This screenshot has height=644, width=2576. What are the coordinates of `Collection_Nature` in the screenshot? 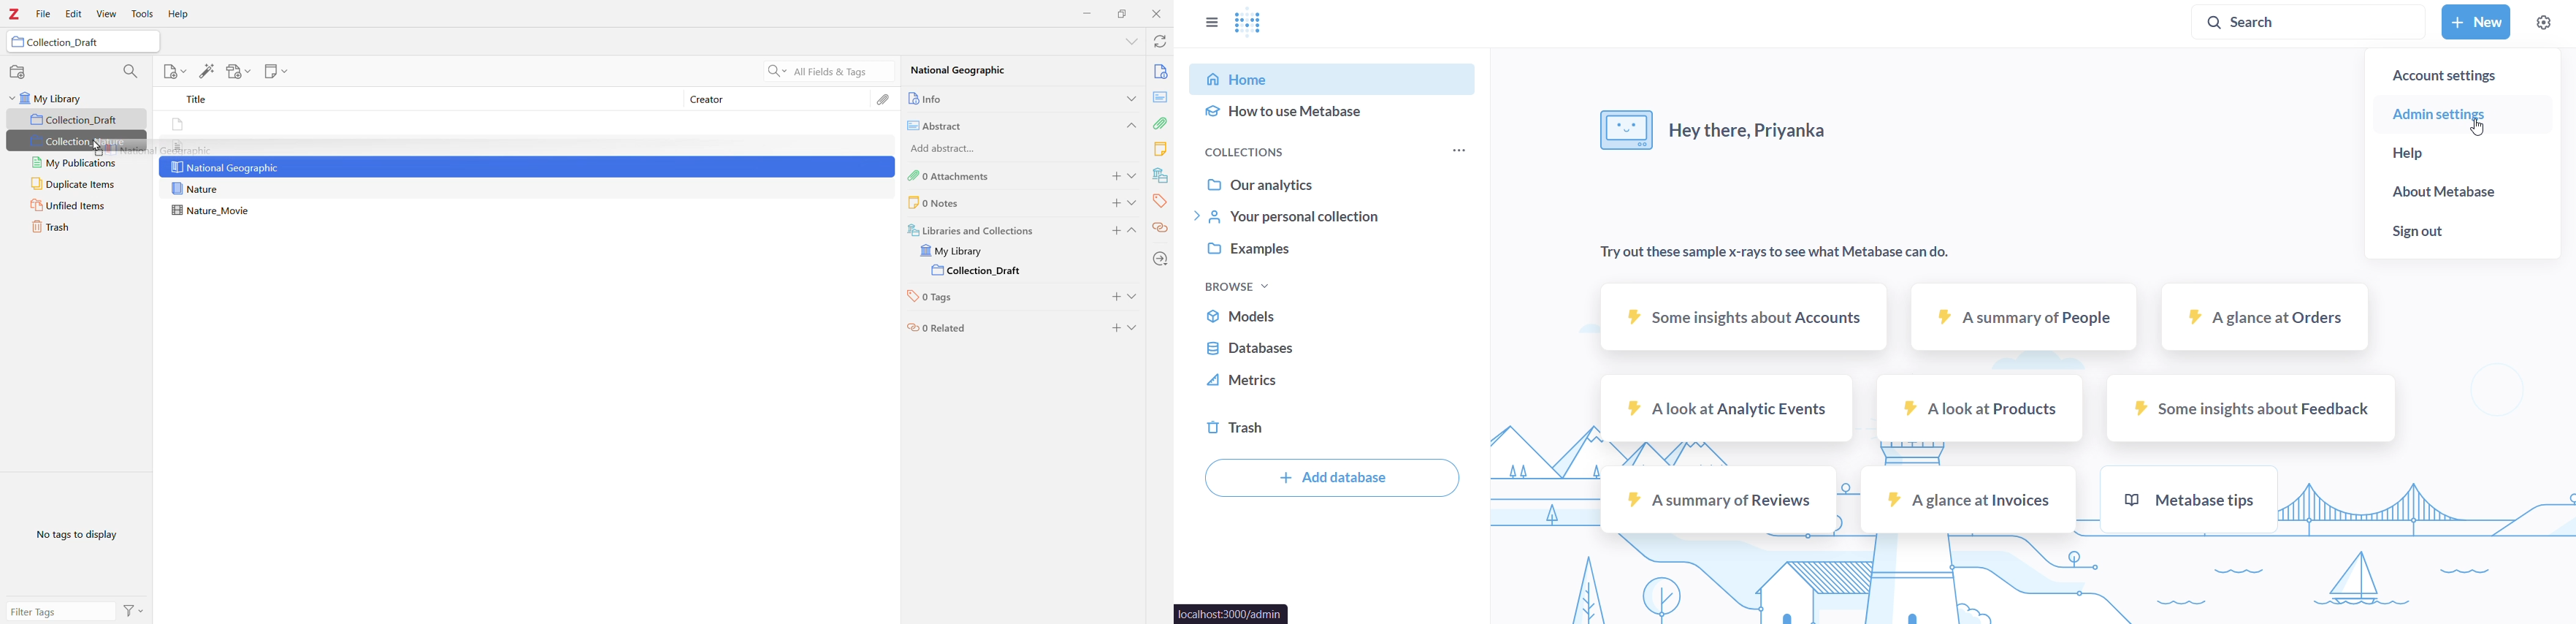 It's located at (77, 142).